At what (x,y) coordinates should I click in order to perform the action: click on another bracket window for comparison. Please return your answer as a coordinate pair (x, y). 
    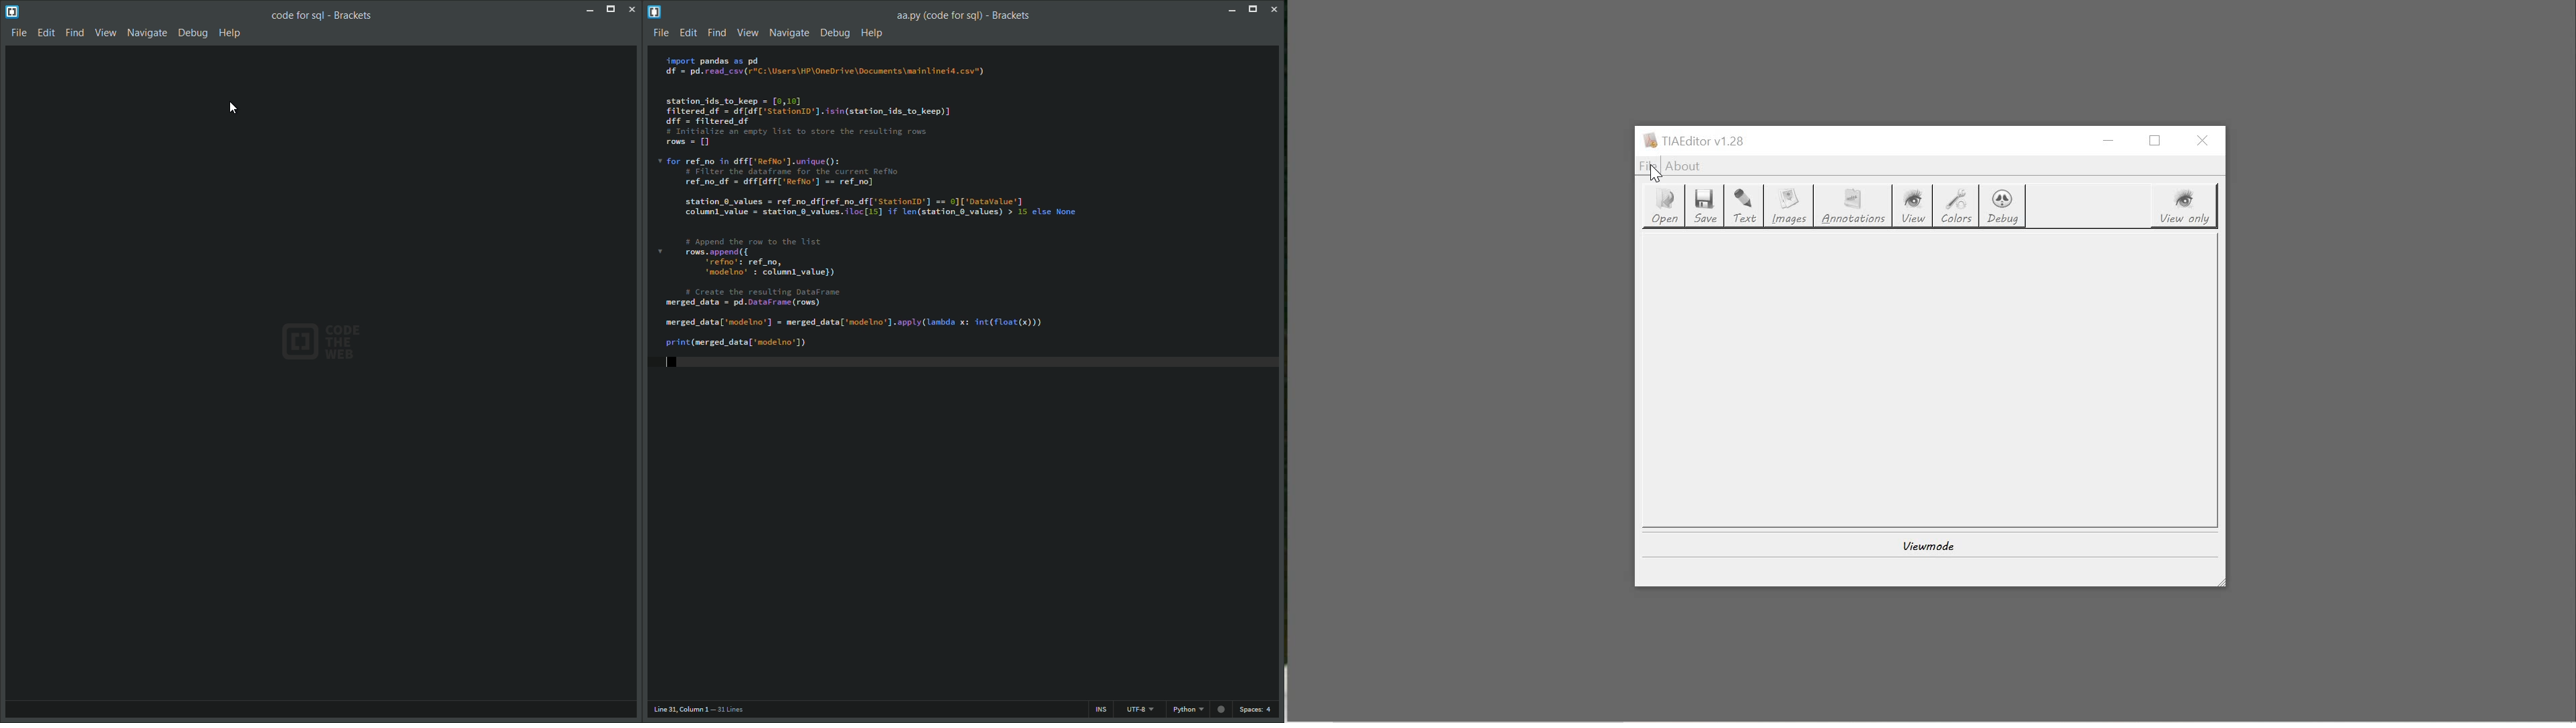
    Looking at the image, I should click on (964, 372).